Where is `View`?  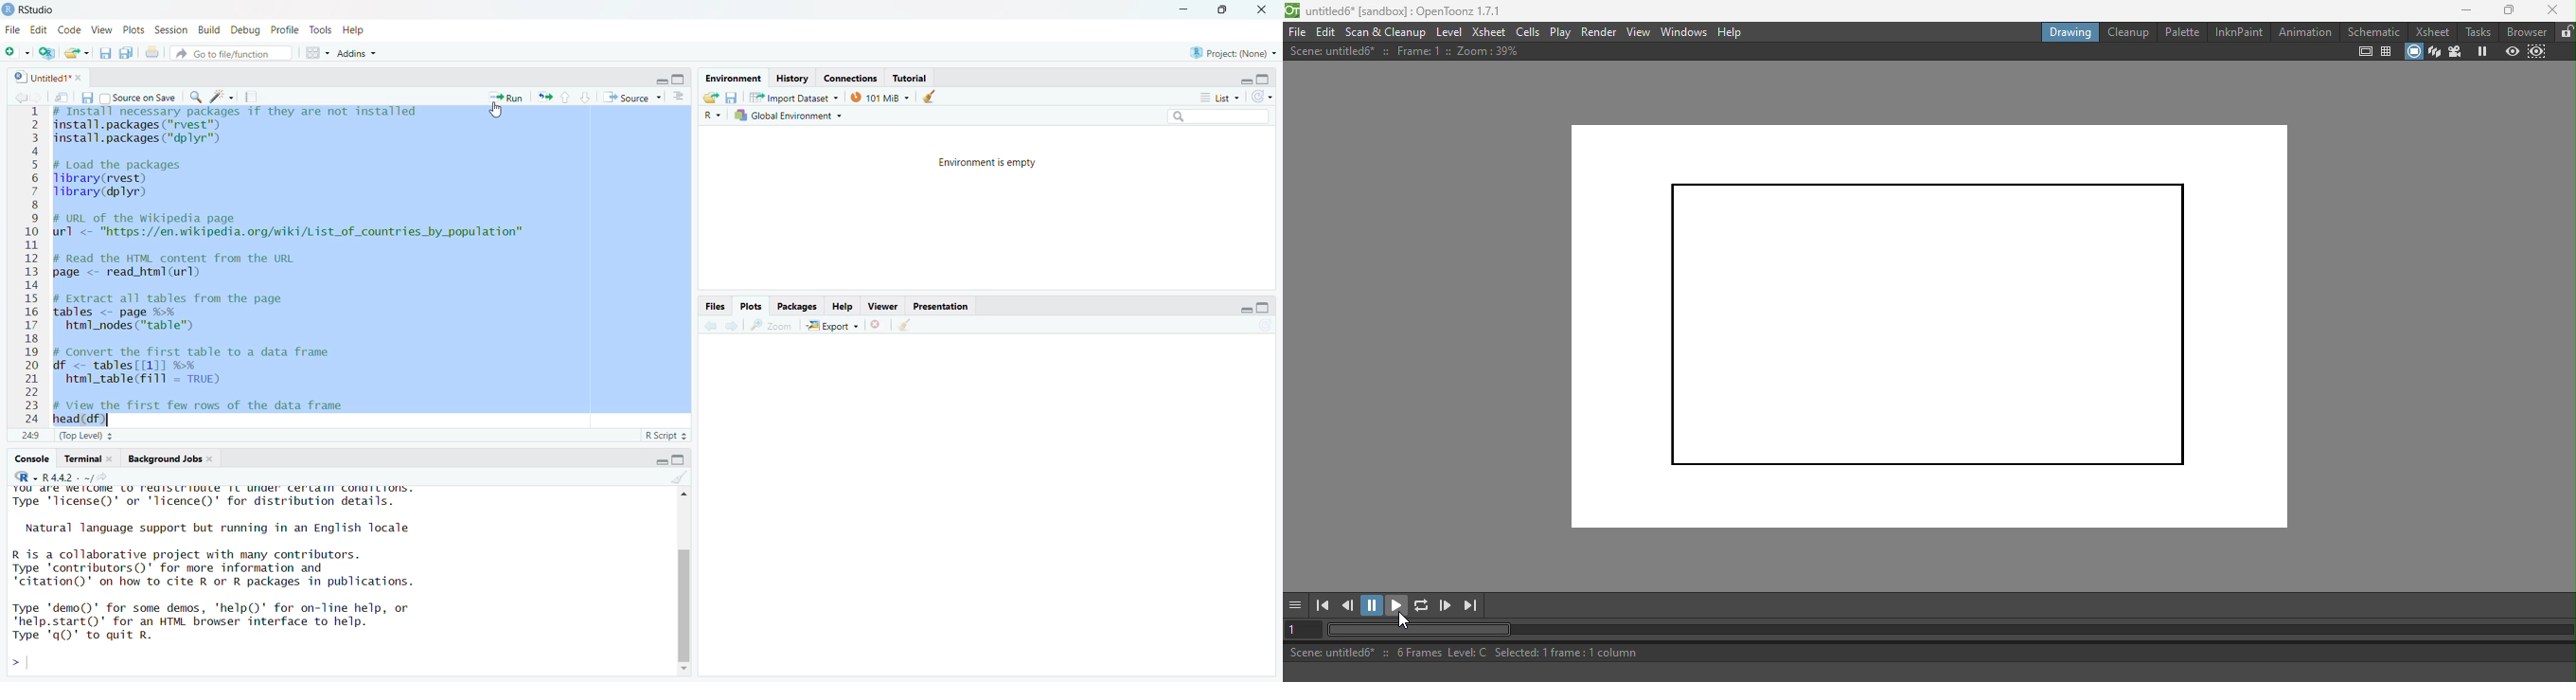
View is located at coordinates (102, 30).